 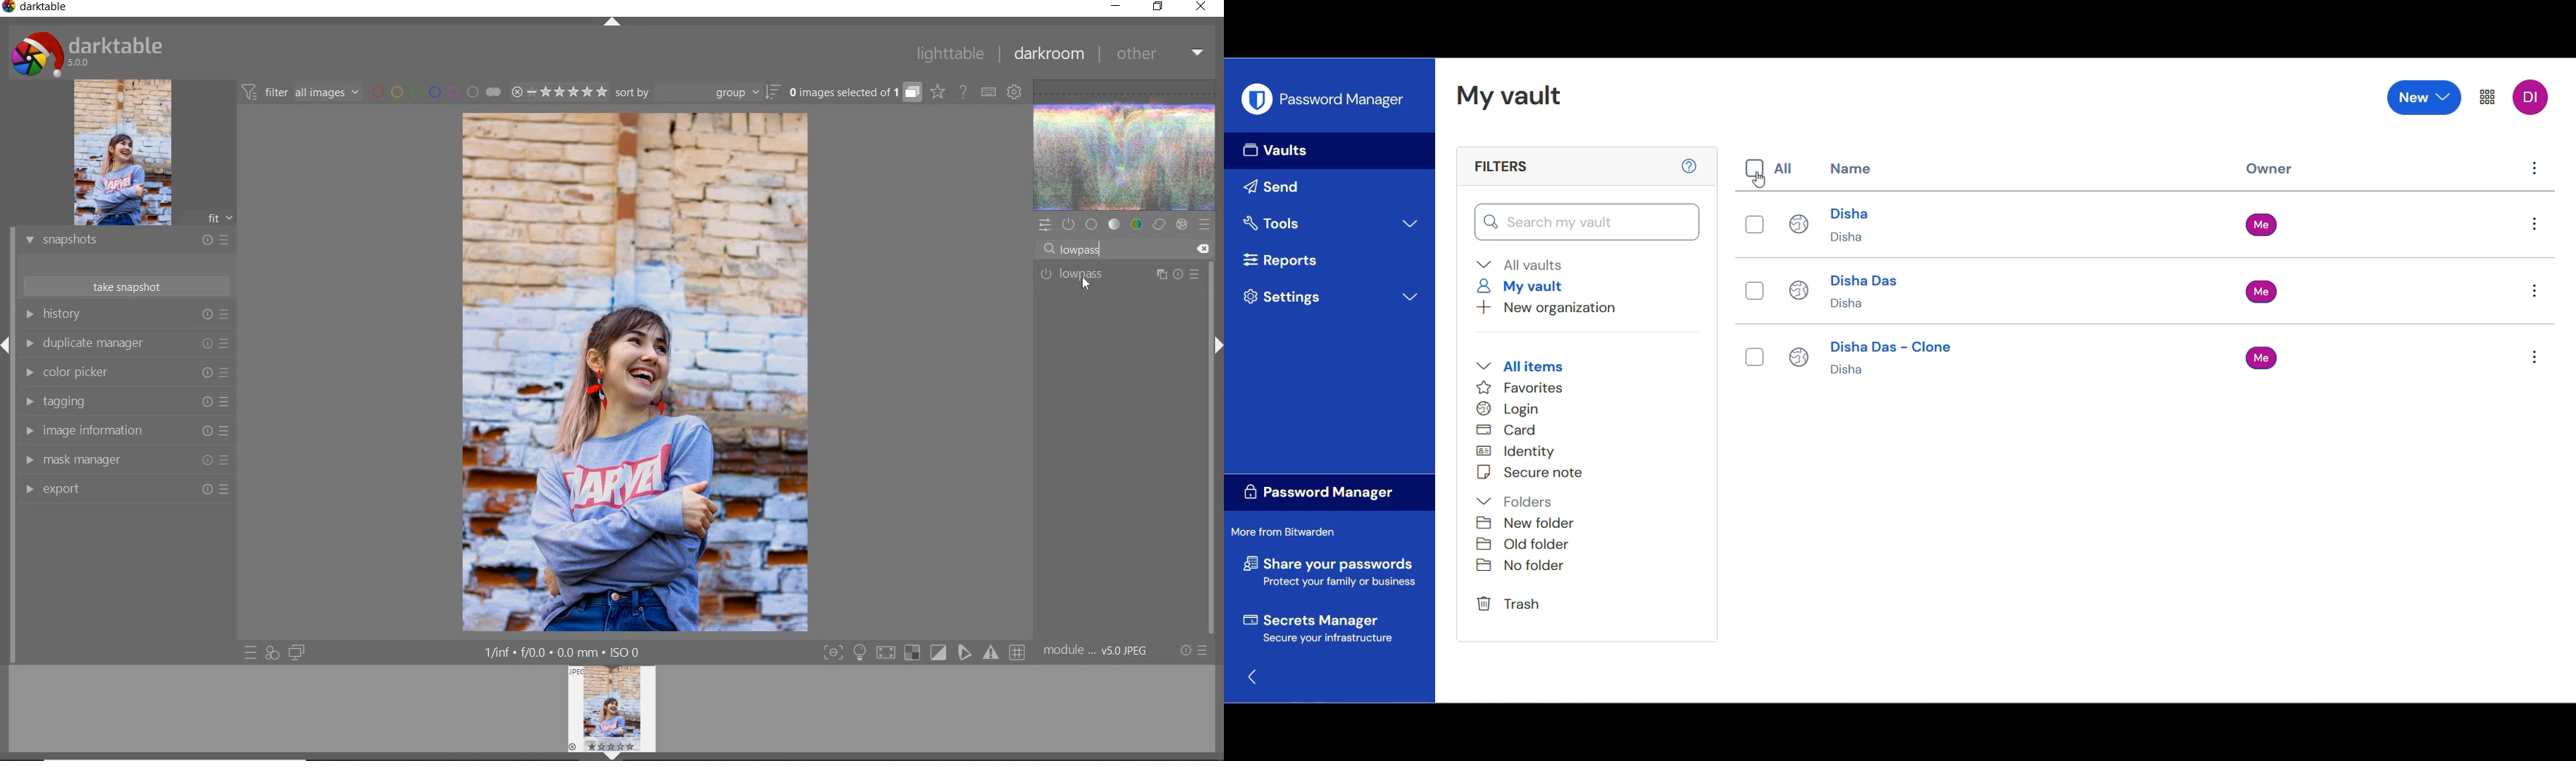 I want to click on My vault, so click(x=1525, y=286).